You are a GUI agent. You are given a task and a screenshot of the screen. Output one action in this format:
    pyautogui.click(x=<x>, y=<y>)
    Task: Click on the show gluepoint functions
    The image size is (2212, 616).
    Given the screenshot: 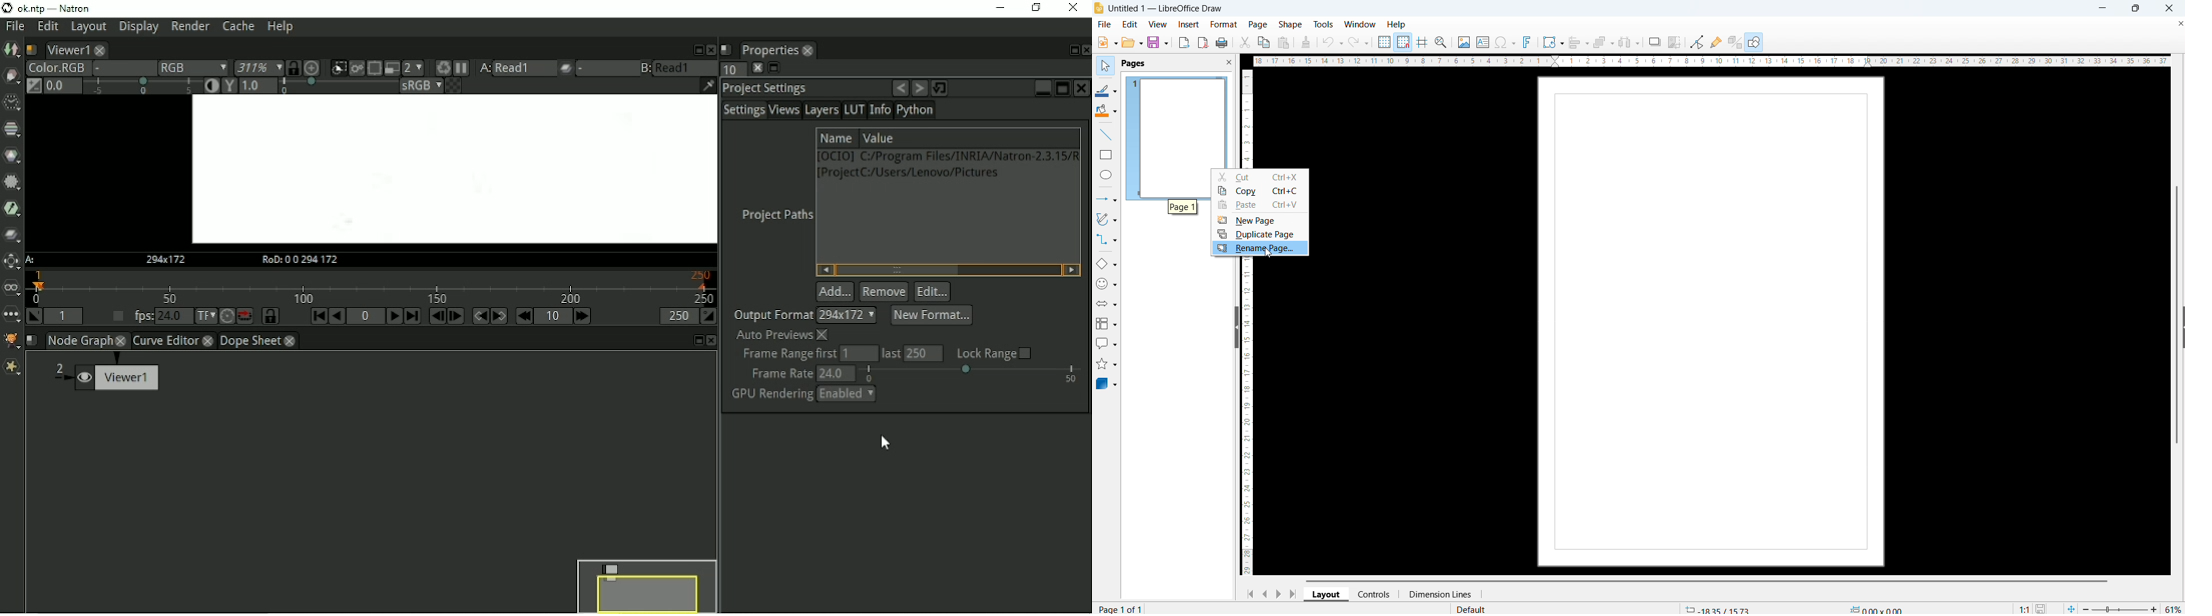 What is the action you would take?
    pyautogui.click(x=1715, y=42)
    